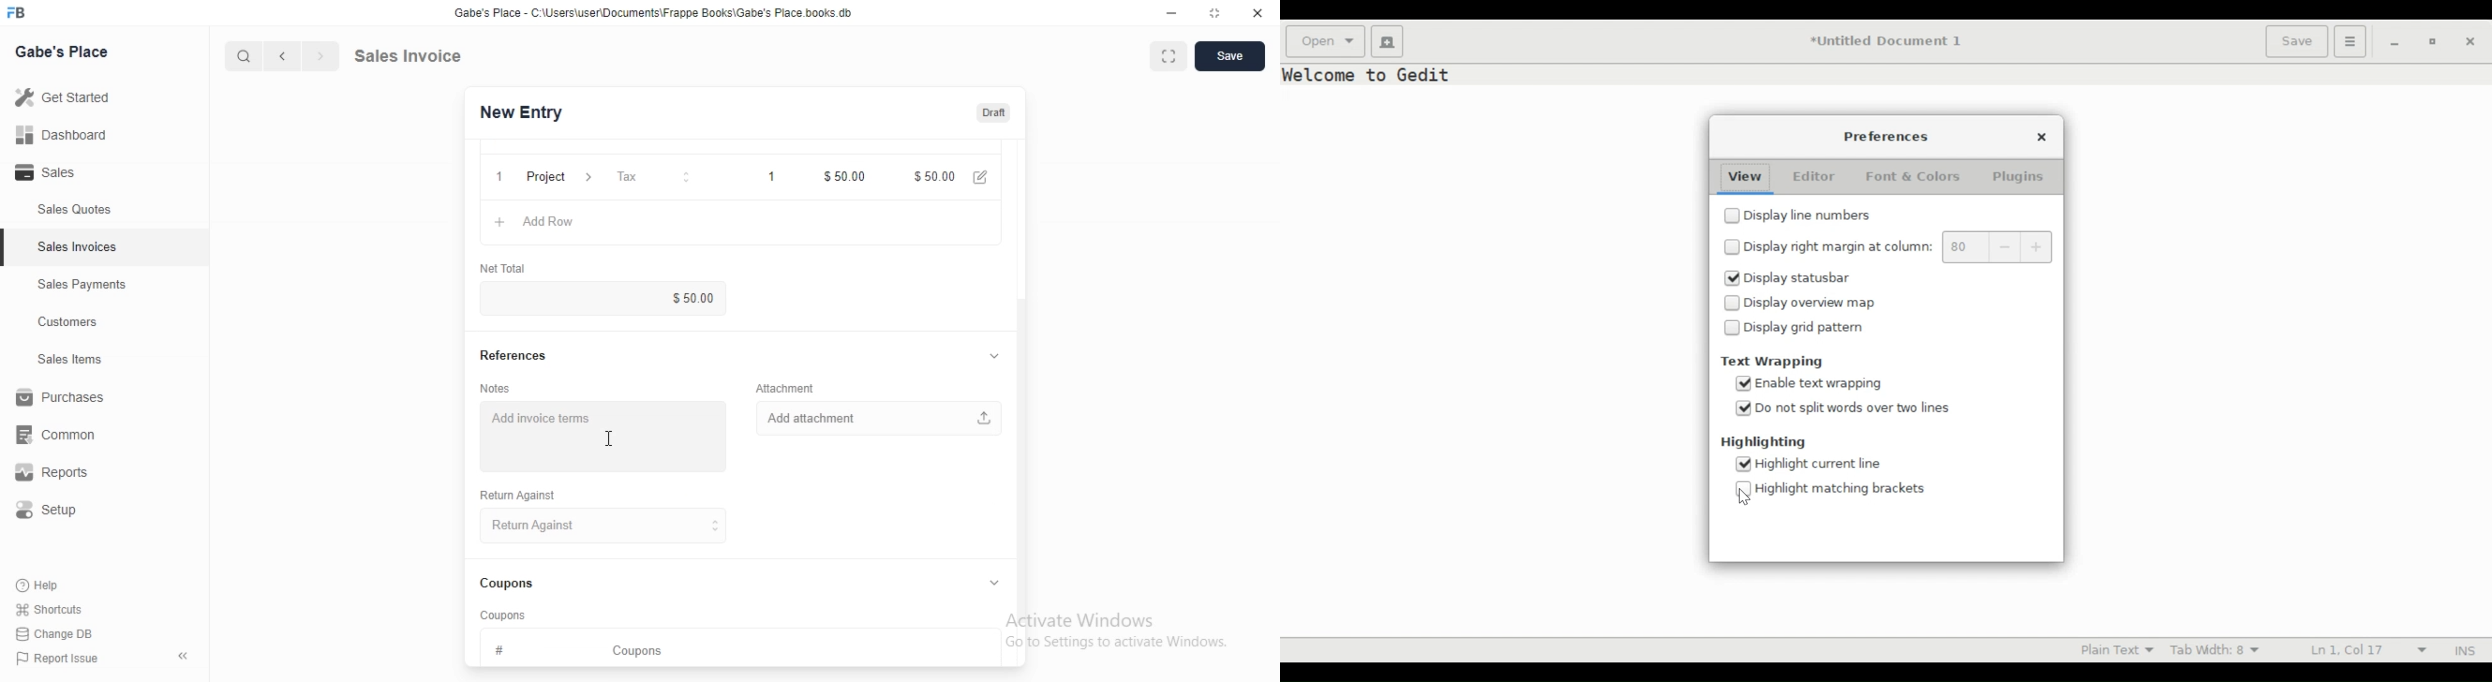  I want to click on 1, so click(495, 174).